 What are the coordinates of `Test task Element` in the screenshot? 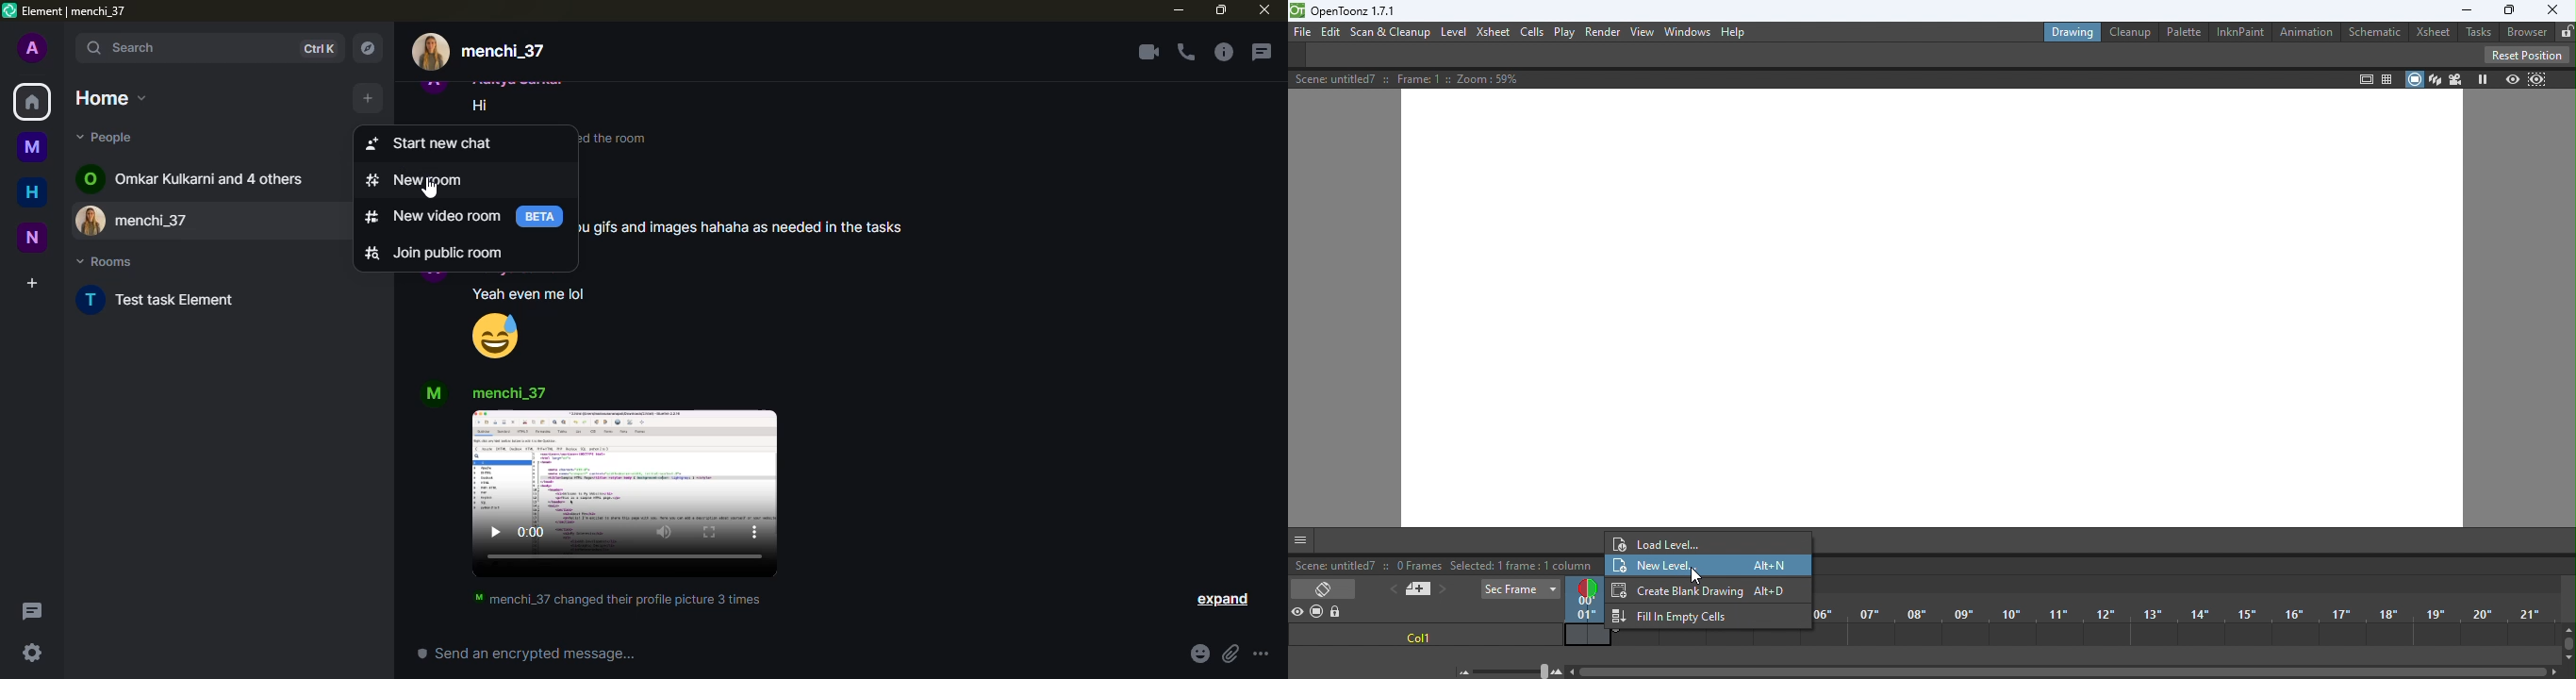 It's located at (177, 299).